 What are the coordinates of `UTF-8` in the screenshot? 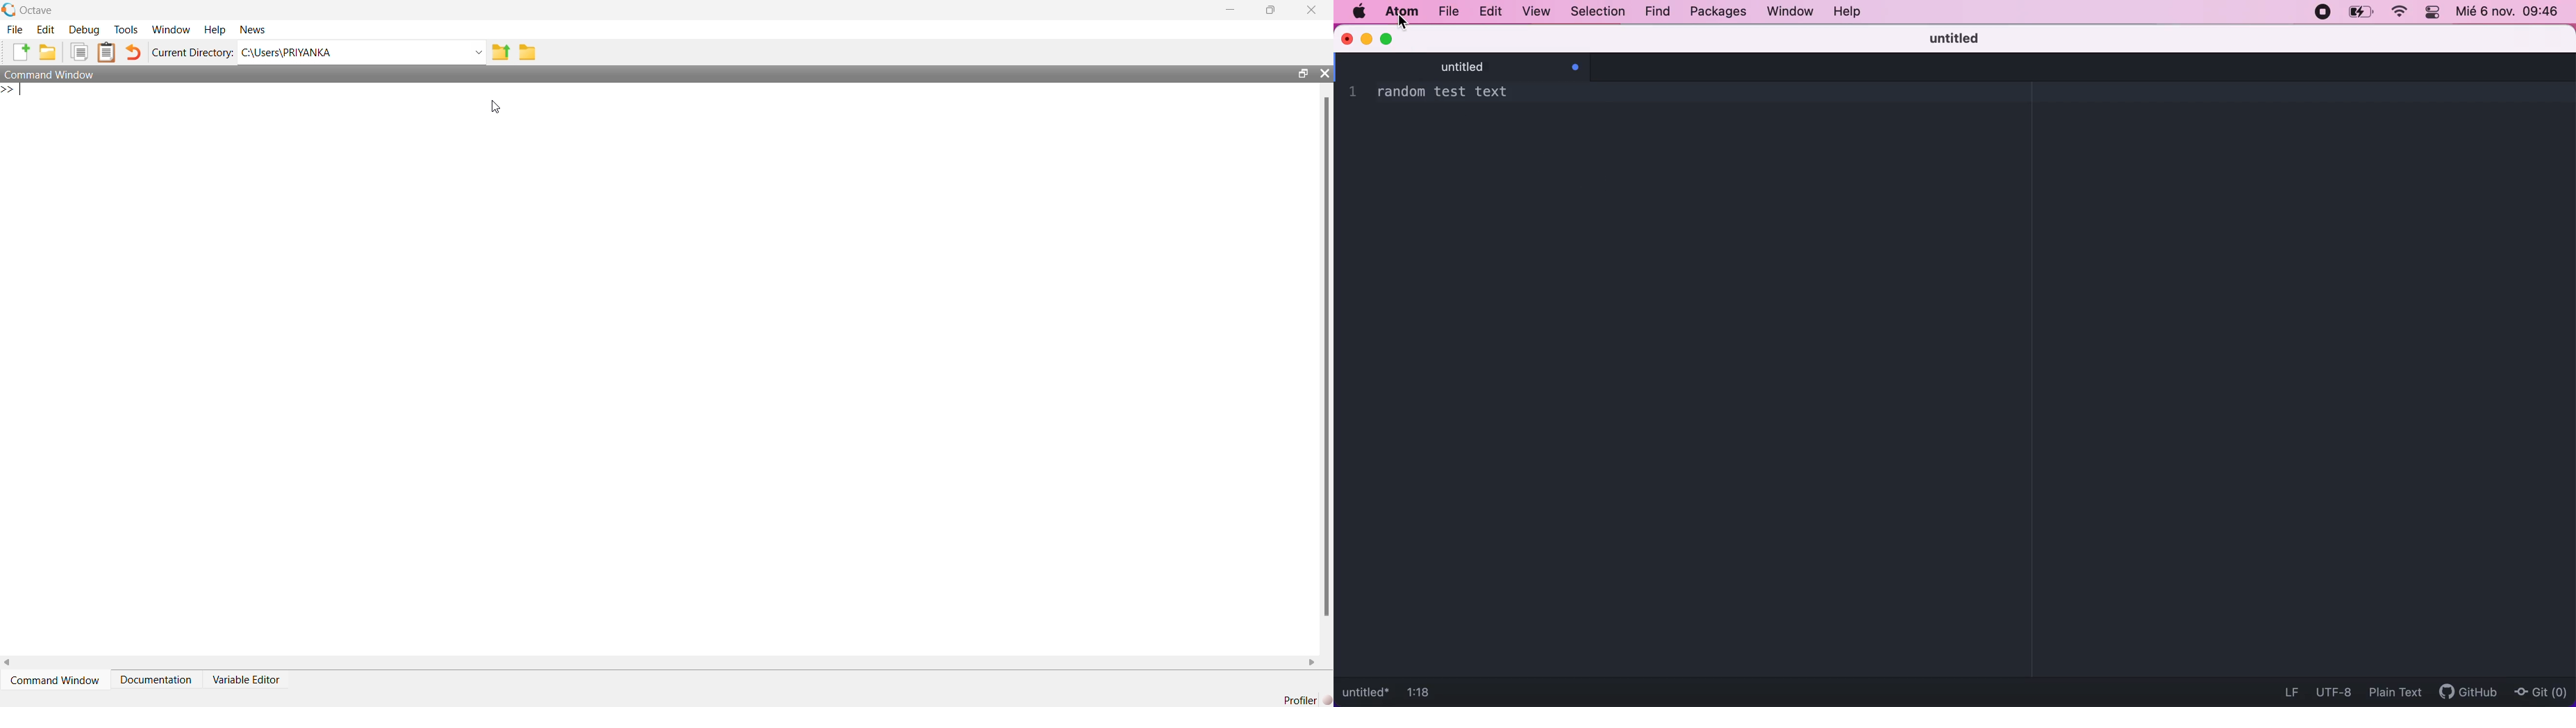 It's located at (2334, 693).